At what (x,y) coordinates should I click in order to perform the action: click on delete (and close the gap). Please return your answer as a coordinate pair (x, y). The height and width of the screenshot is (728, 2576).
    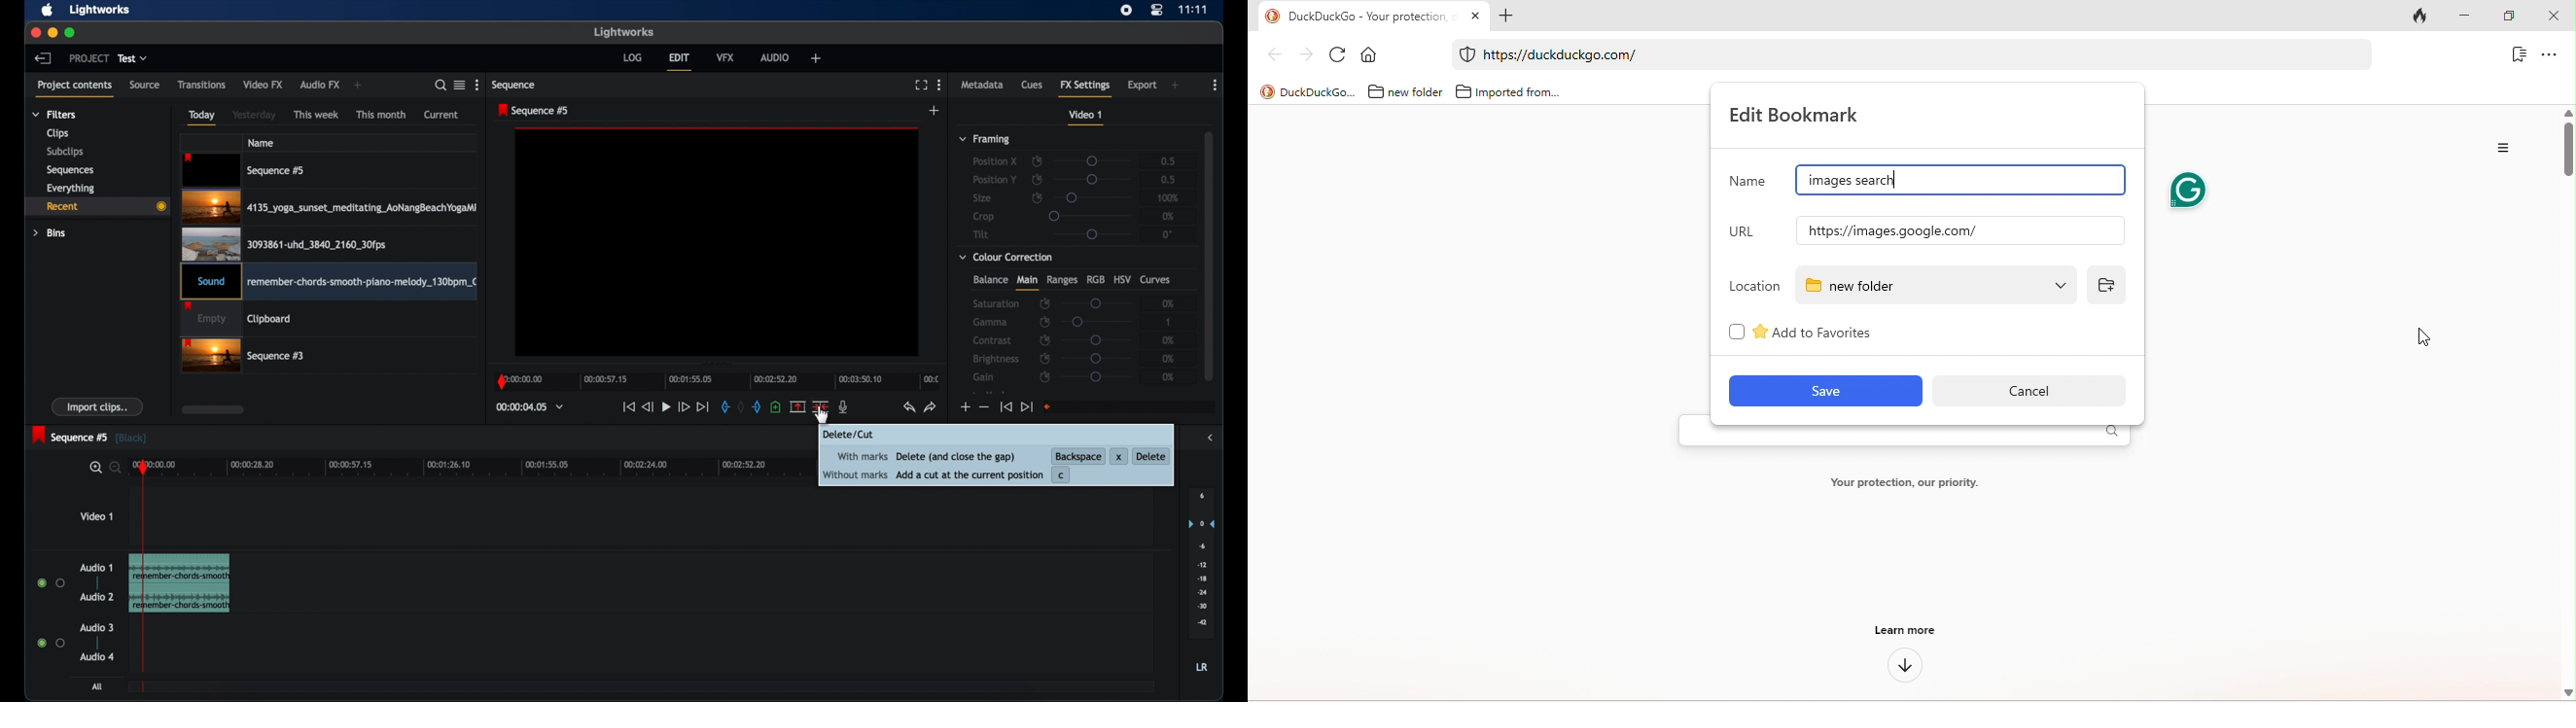
    Looking at the image, I should click on (958, 457).